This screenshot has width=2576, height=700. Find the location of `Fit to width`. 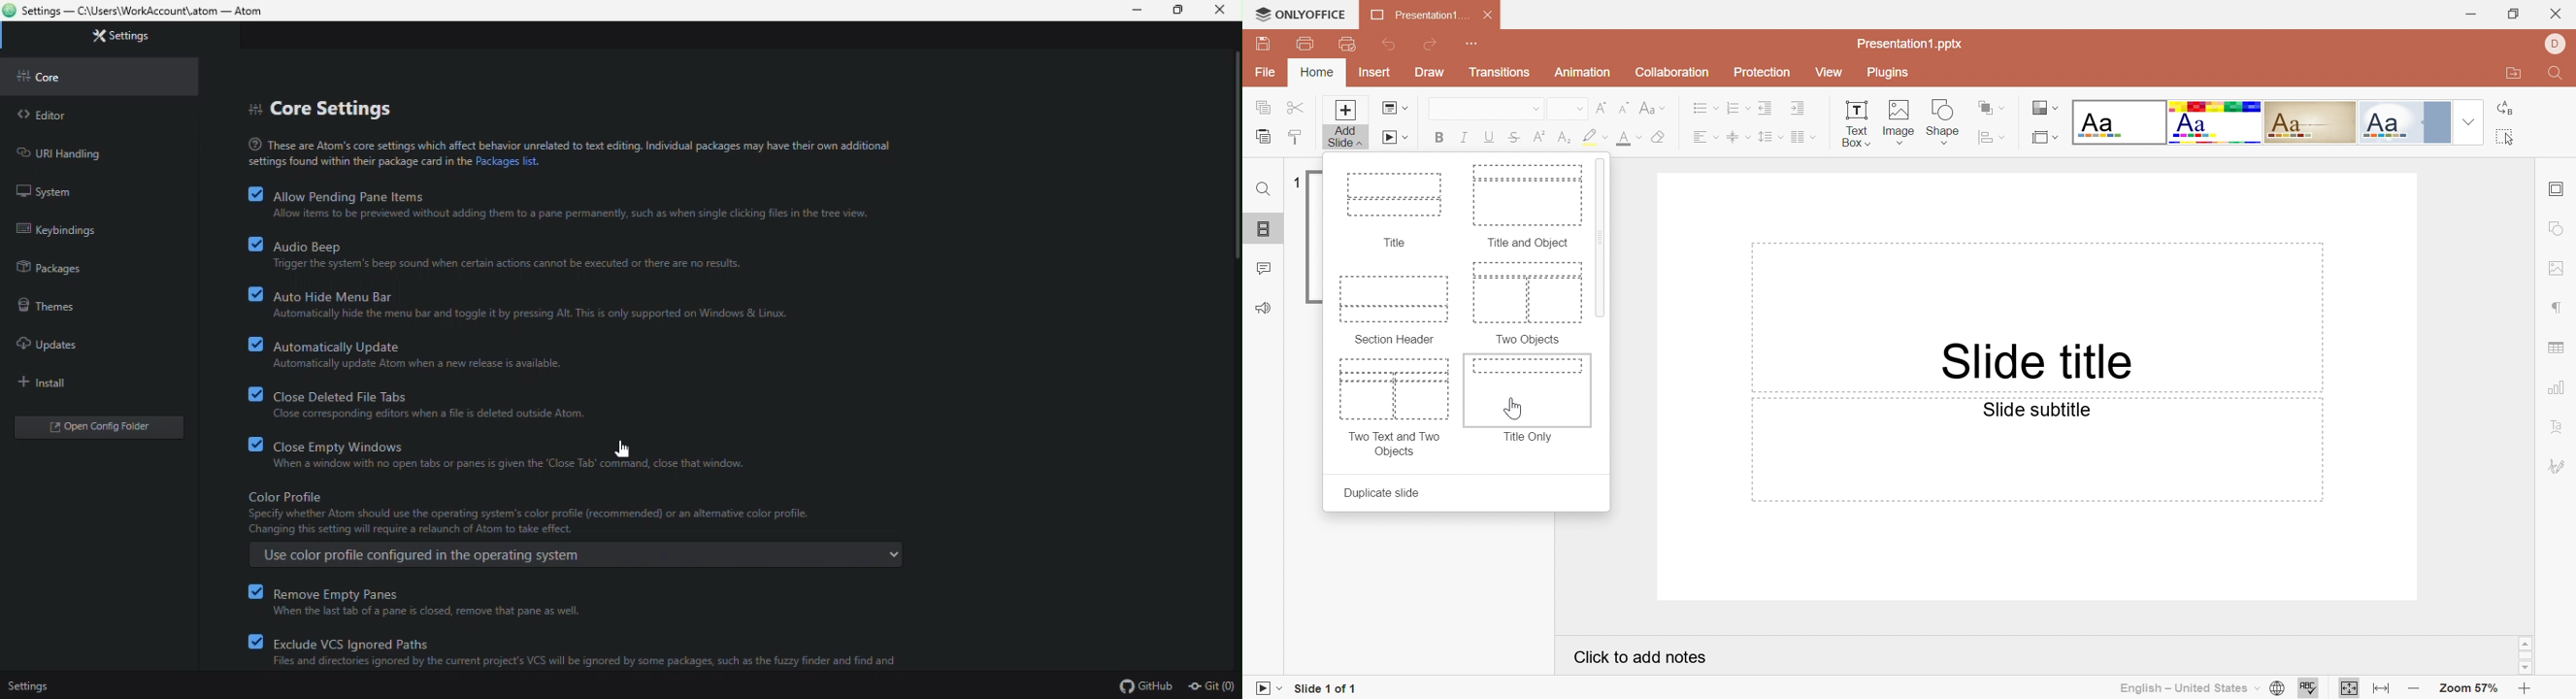

Fit to width is located at coordinates (2381, 689).